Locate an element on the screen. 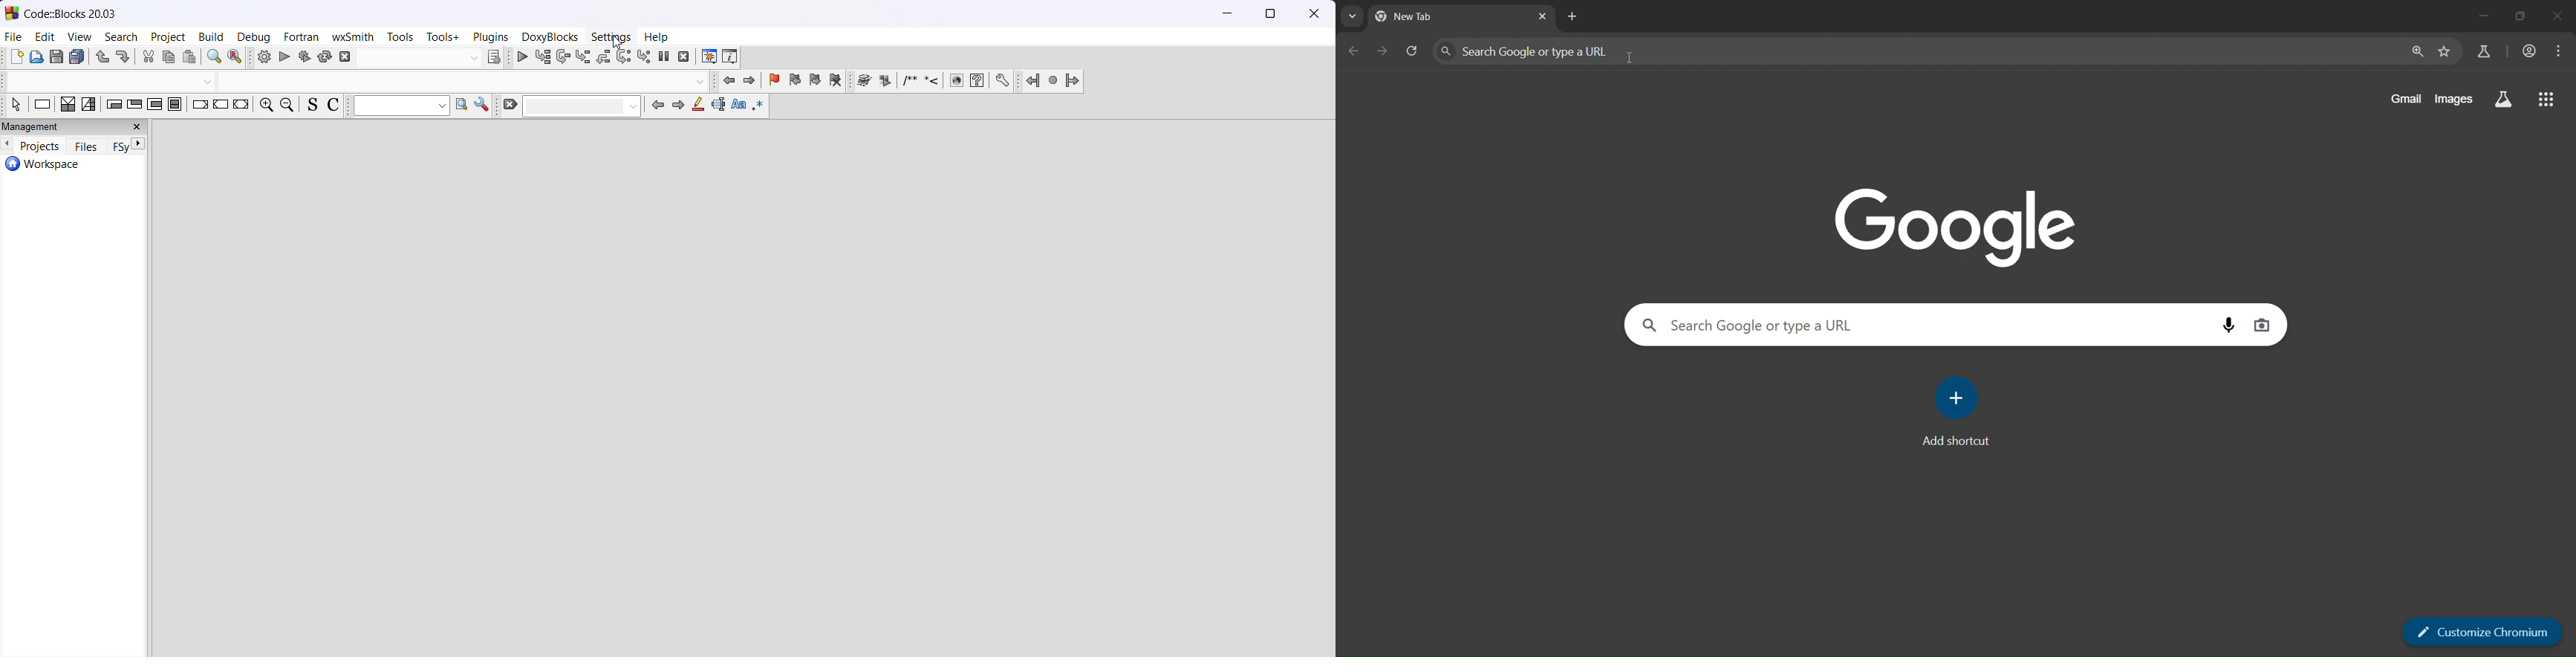  jumpback is located at coordinates (730, 81).